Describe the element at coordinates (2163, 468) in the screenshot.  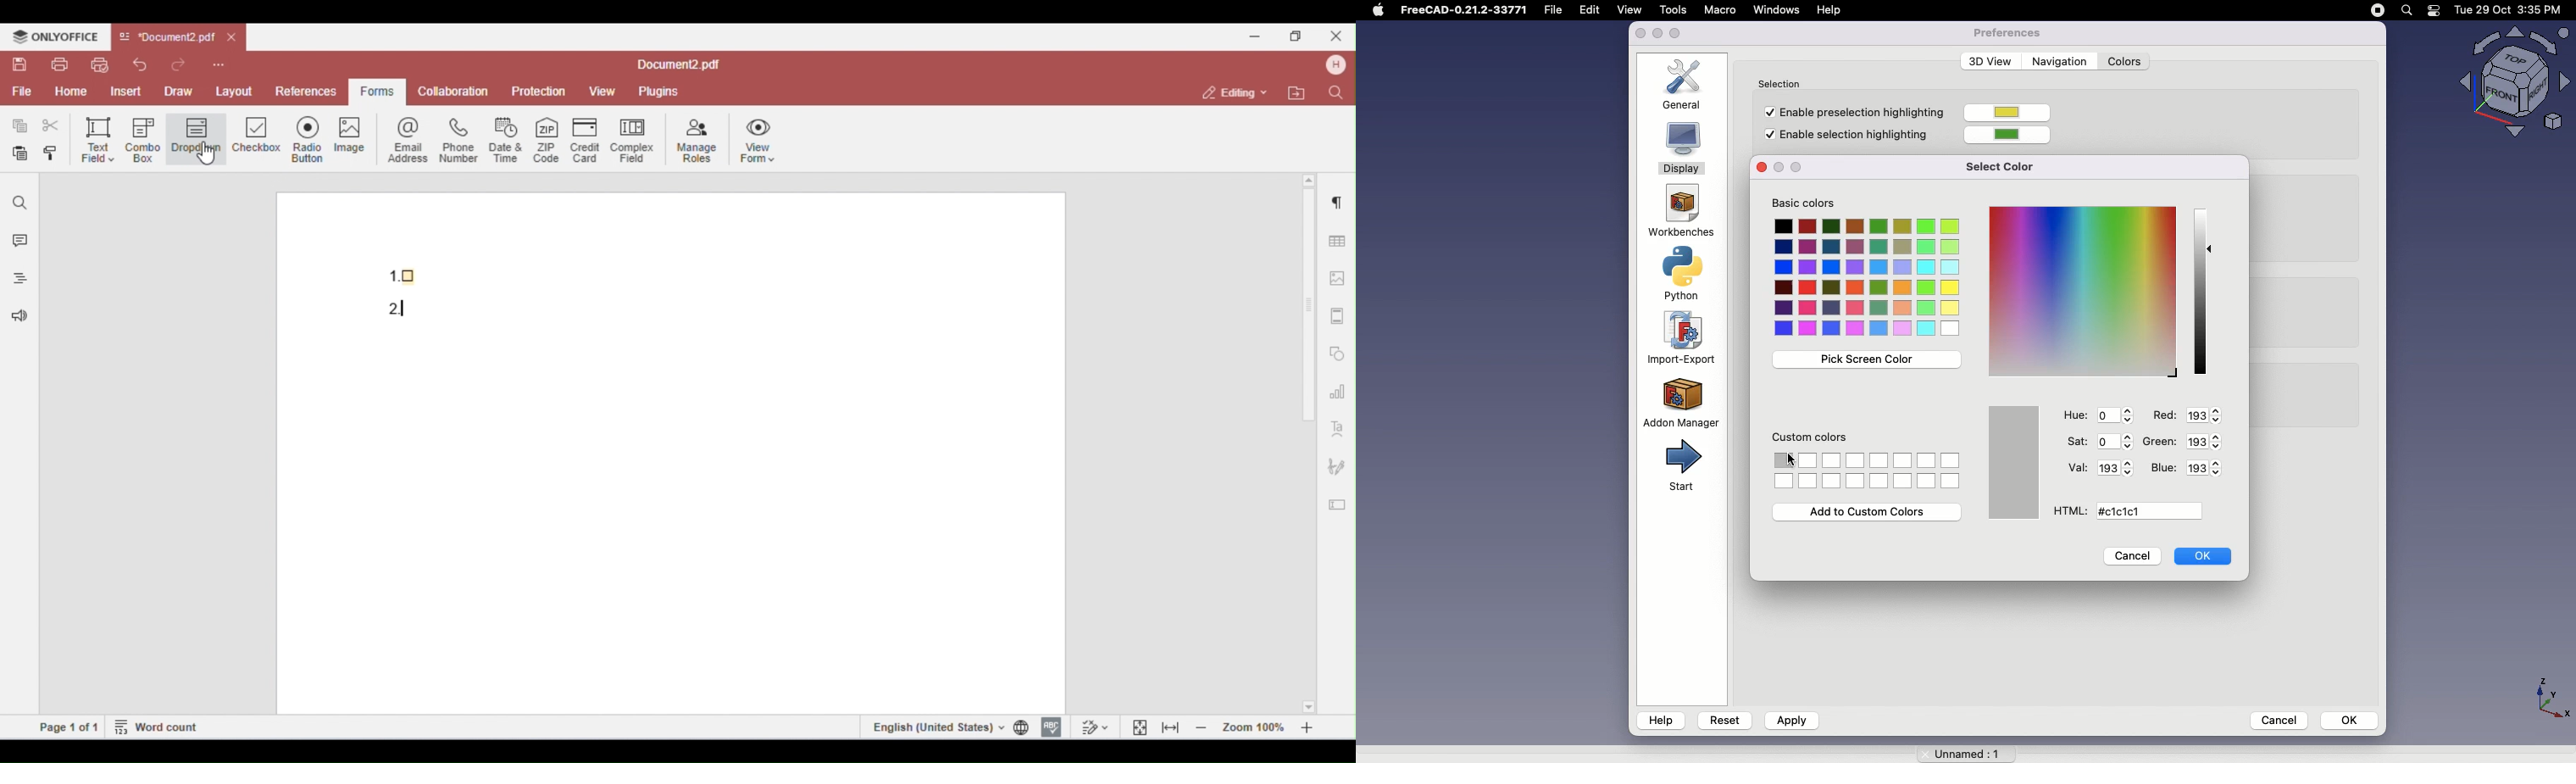
I see `Blue` at that location.